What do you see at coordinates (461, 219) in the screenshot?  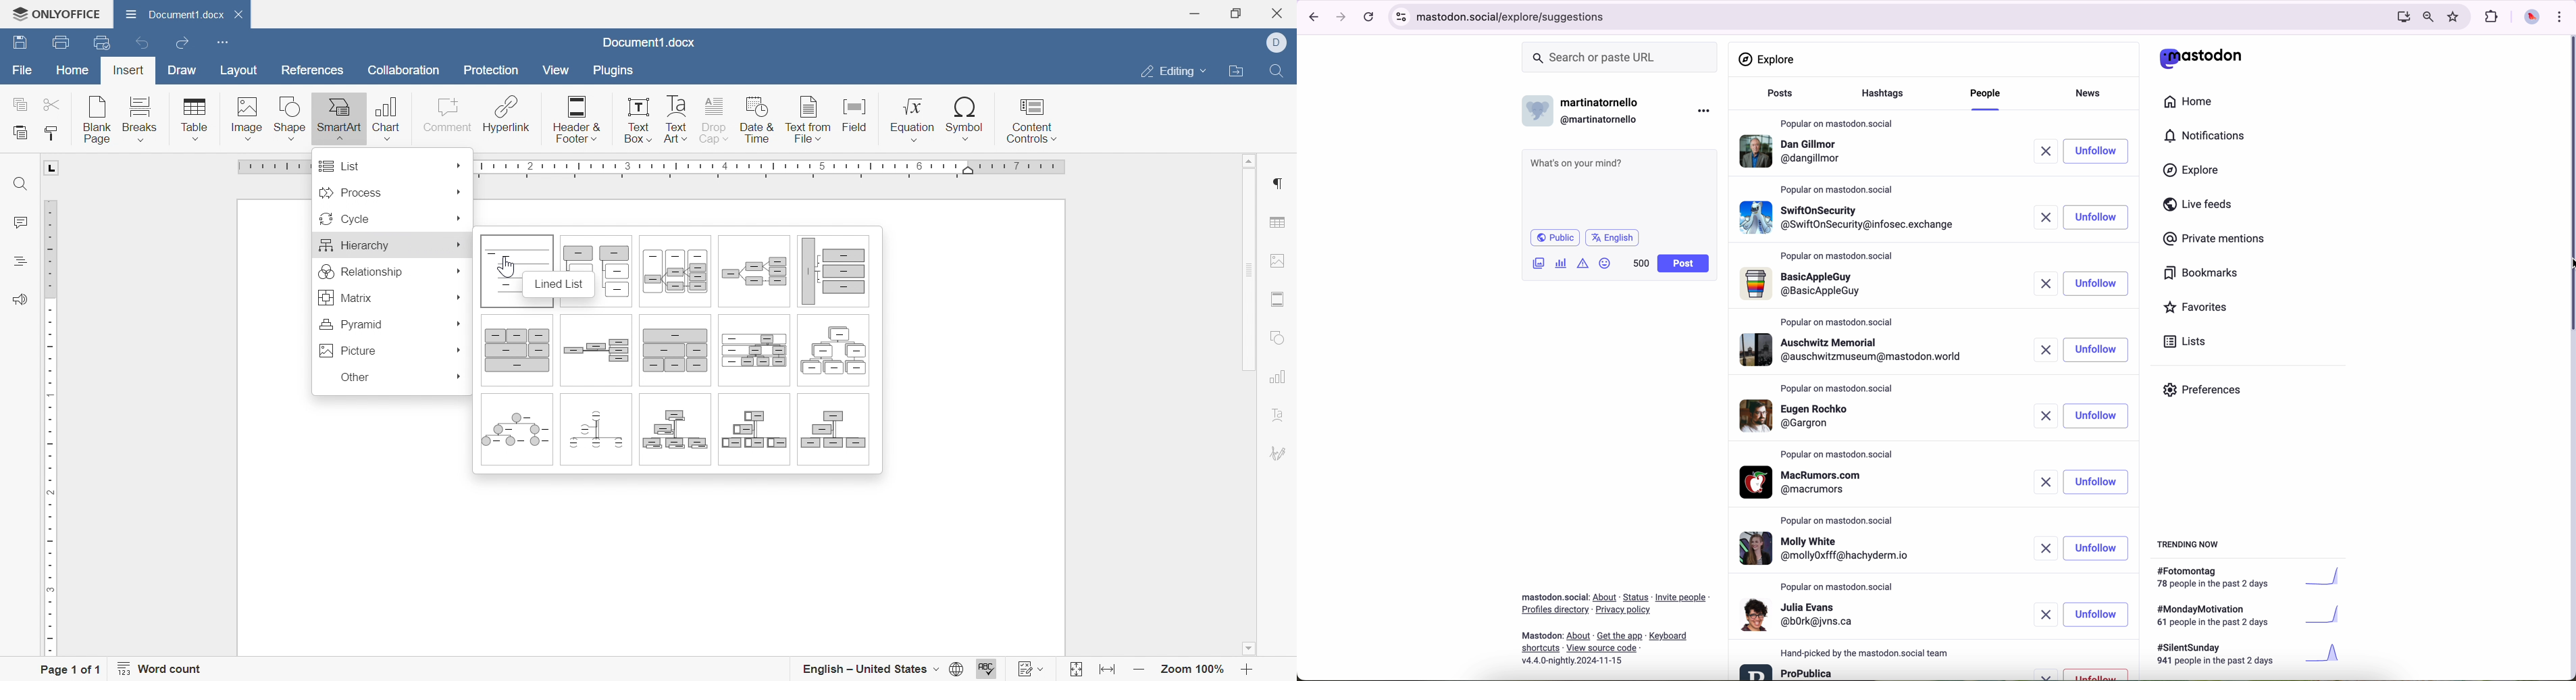 I see `More` at bounding box center [461, 219].